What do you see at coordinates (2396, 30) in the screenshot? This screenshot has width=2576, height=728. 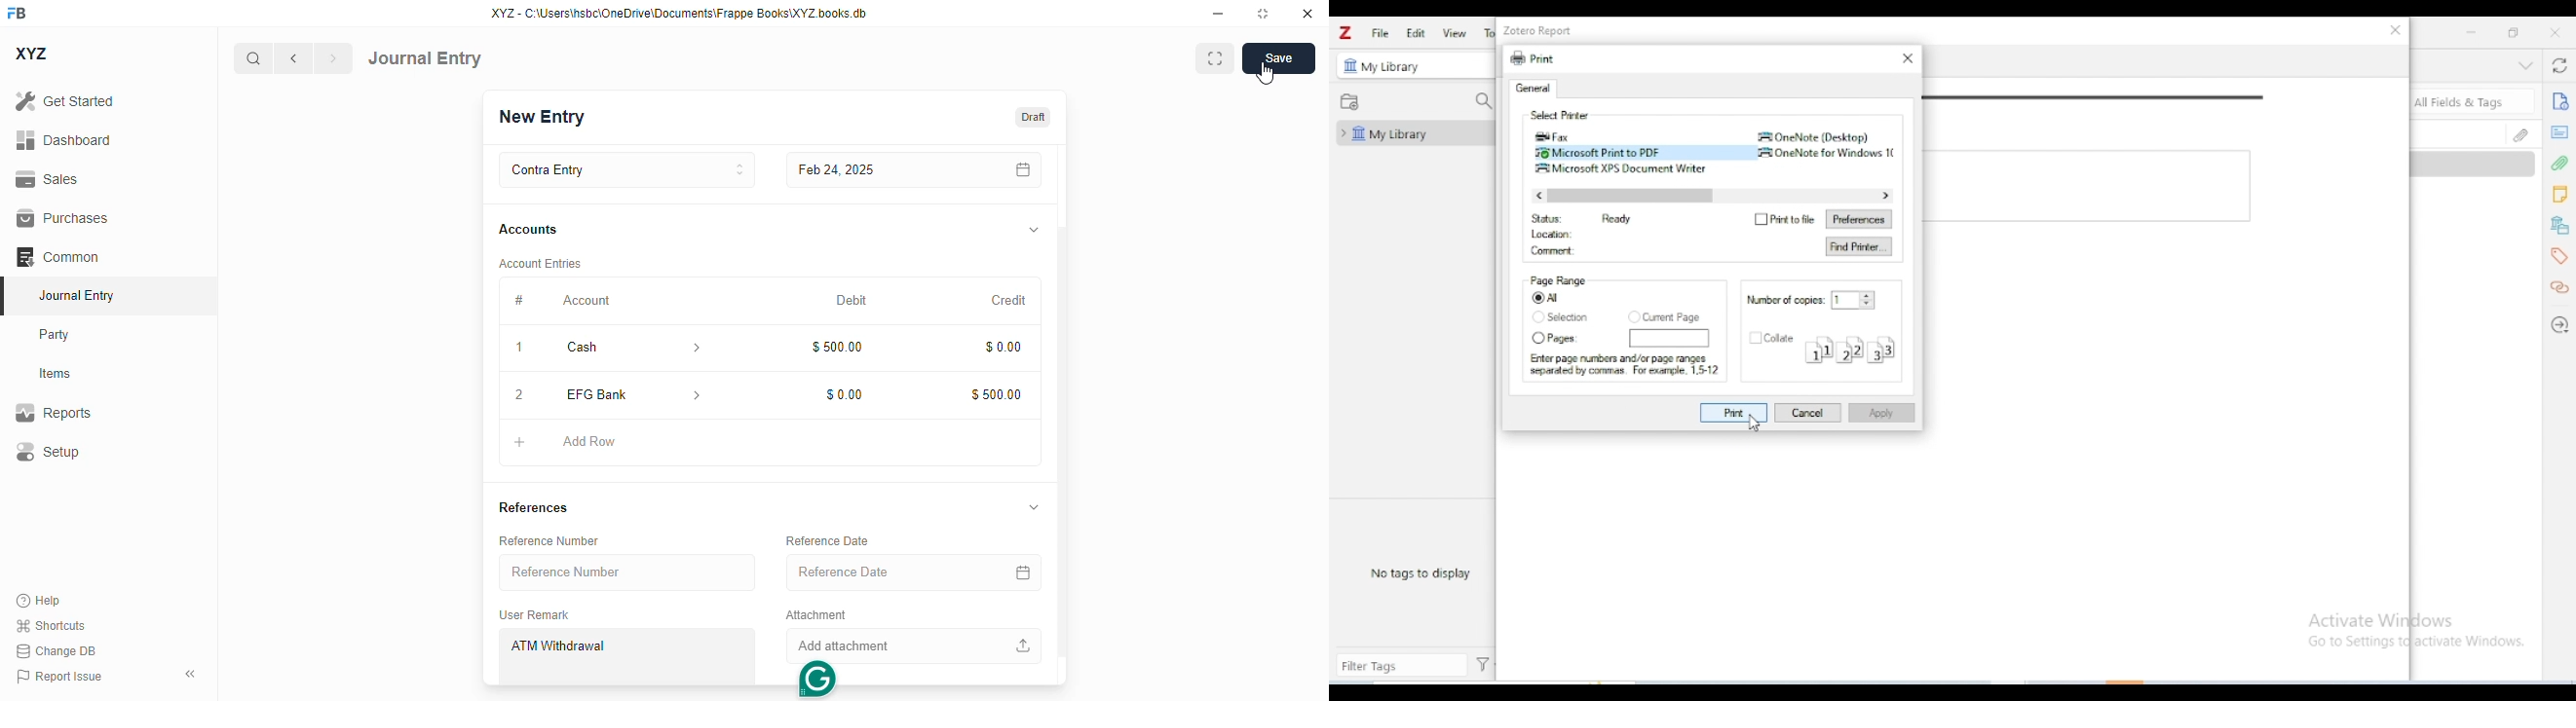 I see `close` at bounding box center [2396, 30].